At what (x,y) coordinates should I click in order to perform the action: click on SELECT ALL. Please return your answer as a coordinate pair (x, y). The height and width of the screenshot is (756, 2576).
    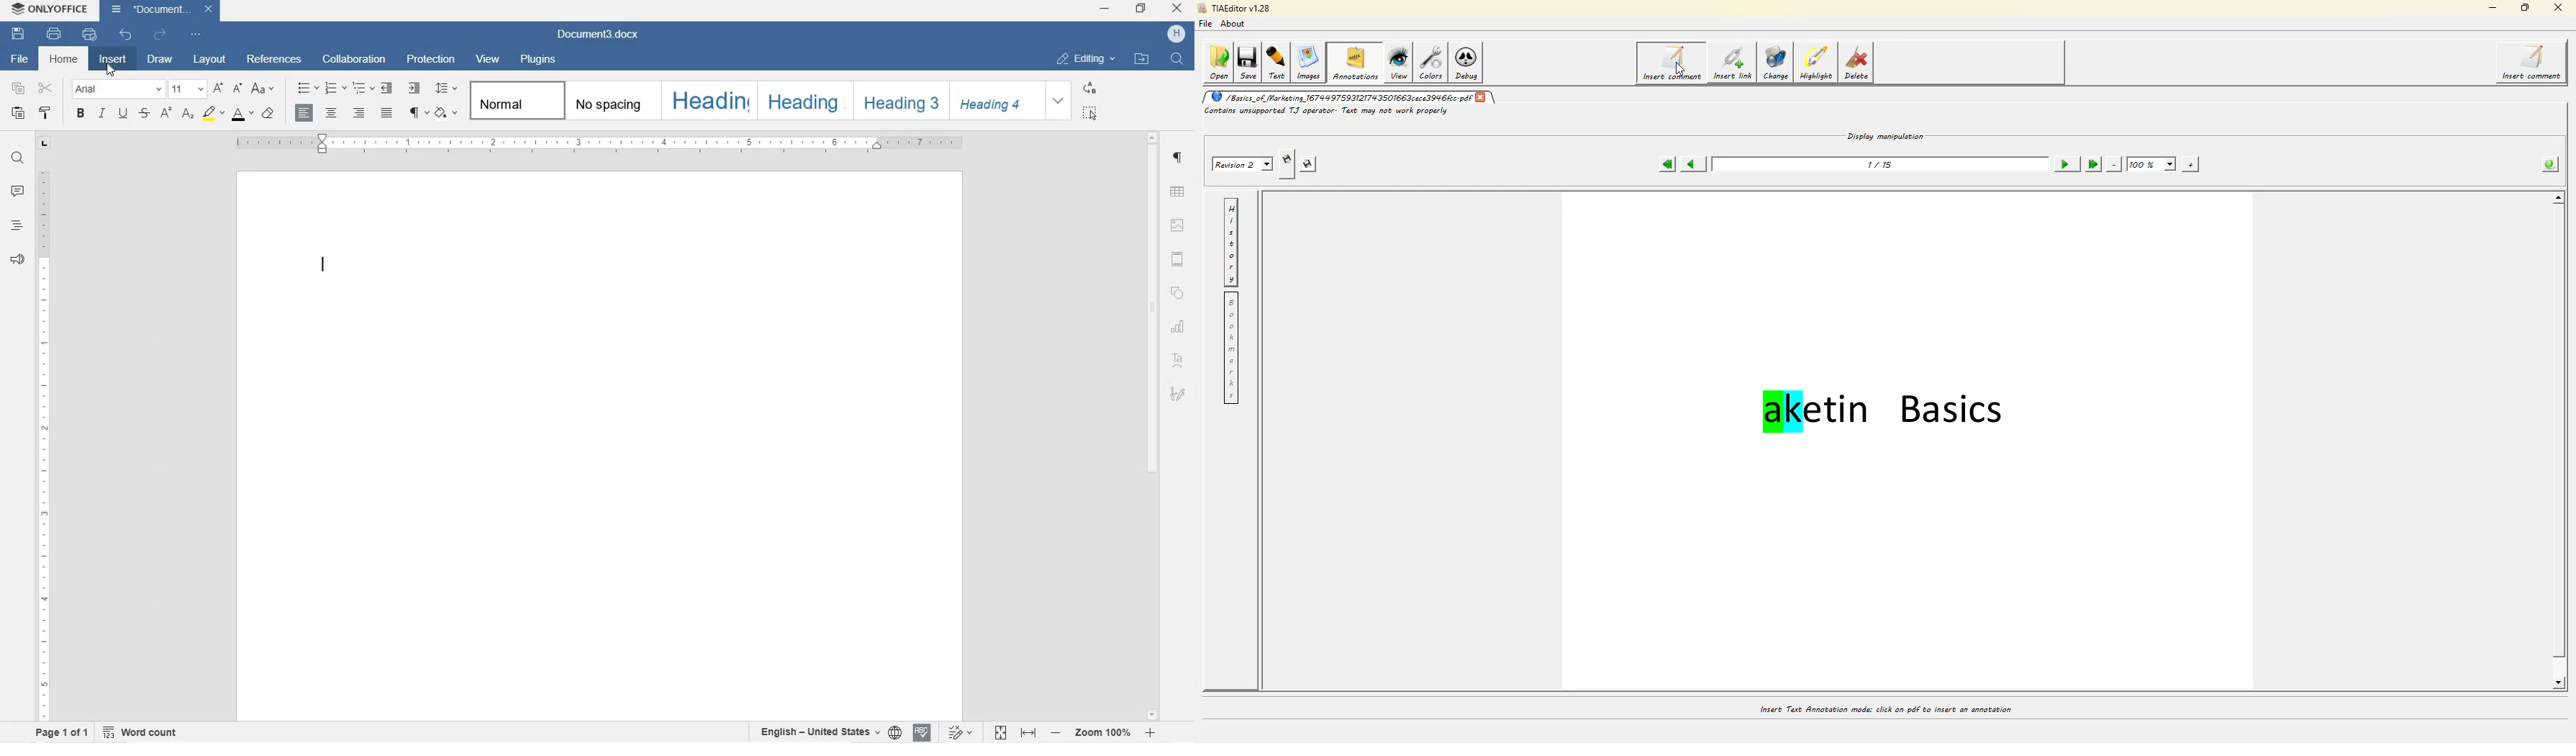
    Looking at the image, I should click on (1090, 112).